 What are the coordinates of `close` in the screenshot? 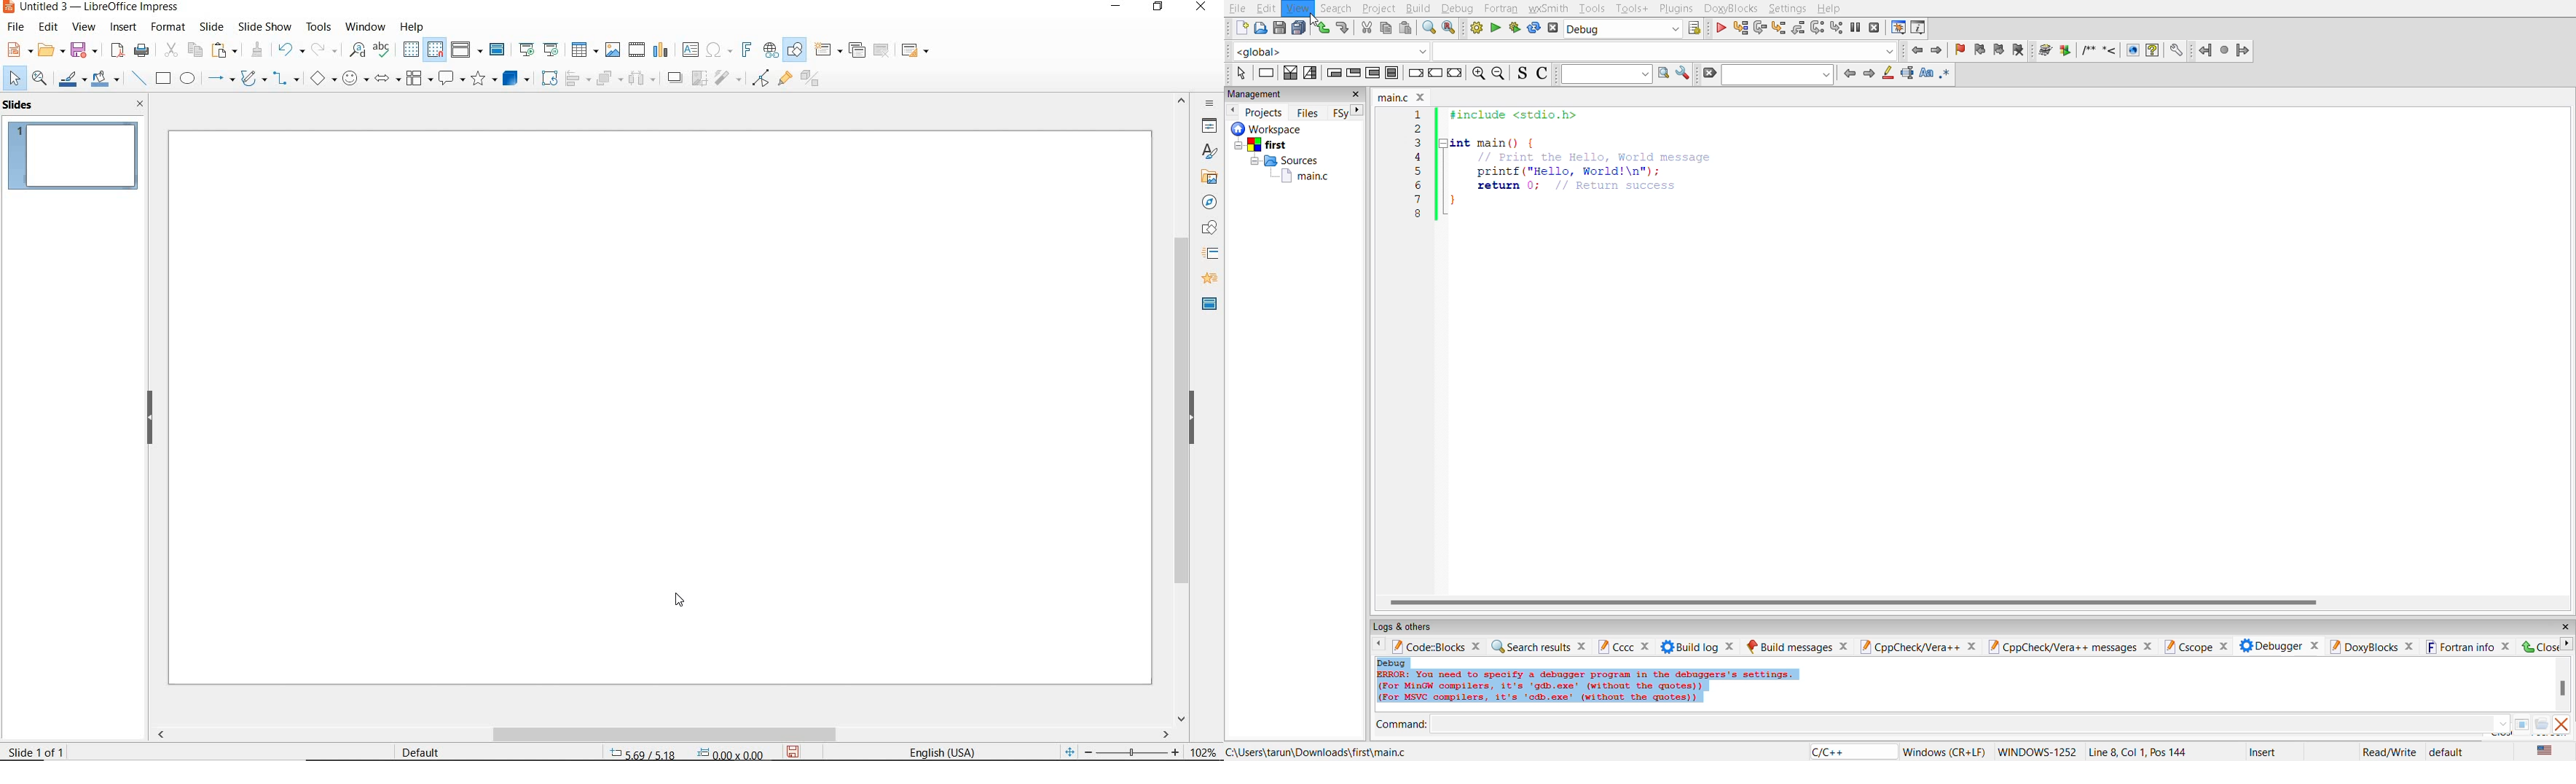 It's located at (1358, 95).